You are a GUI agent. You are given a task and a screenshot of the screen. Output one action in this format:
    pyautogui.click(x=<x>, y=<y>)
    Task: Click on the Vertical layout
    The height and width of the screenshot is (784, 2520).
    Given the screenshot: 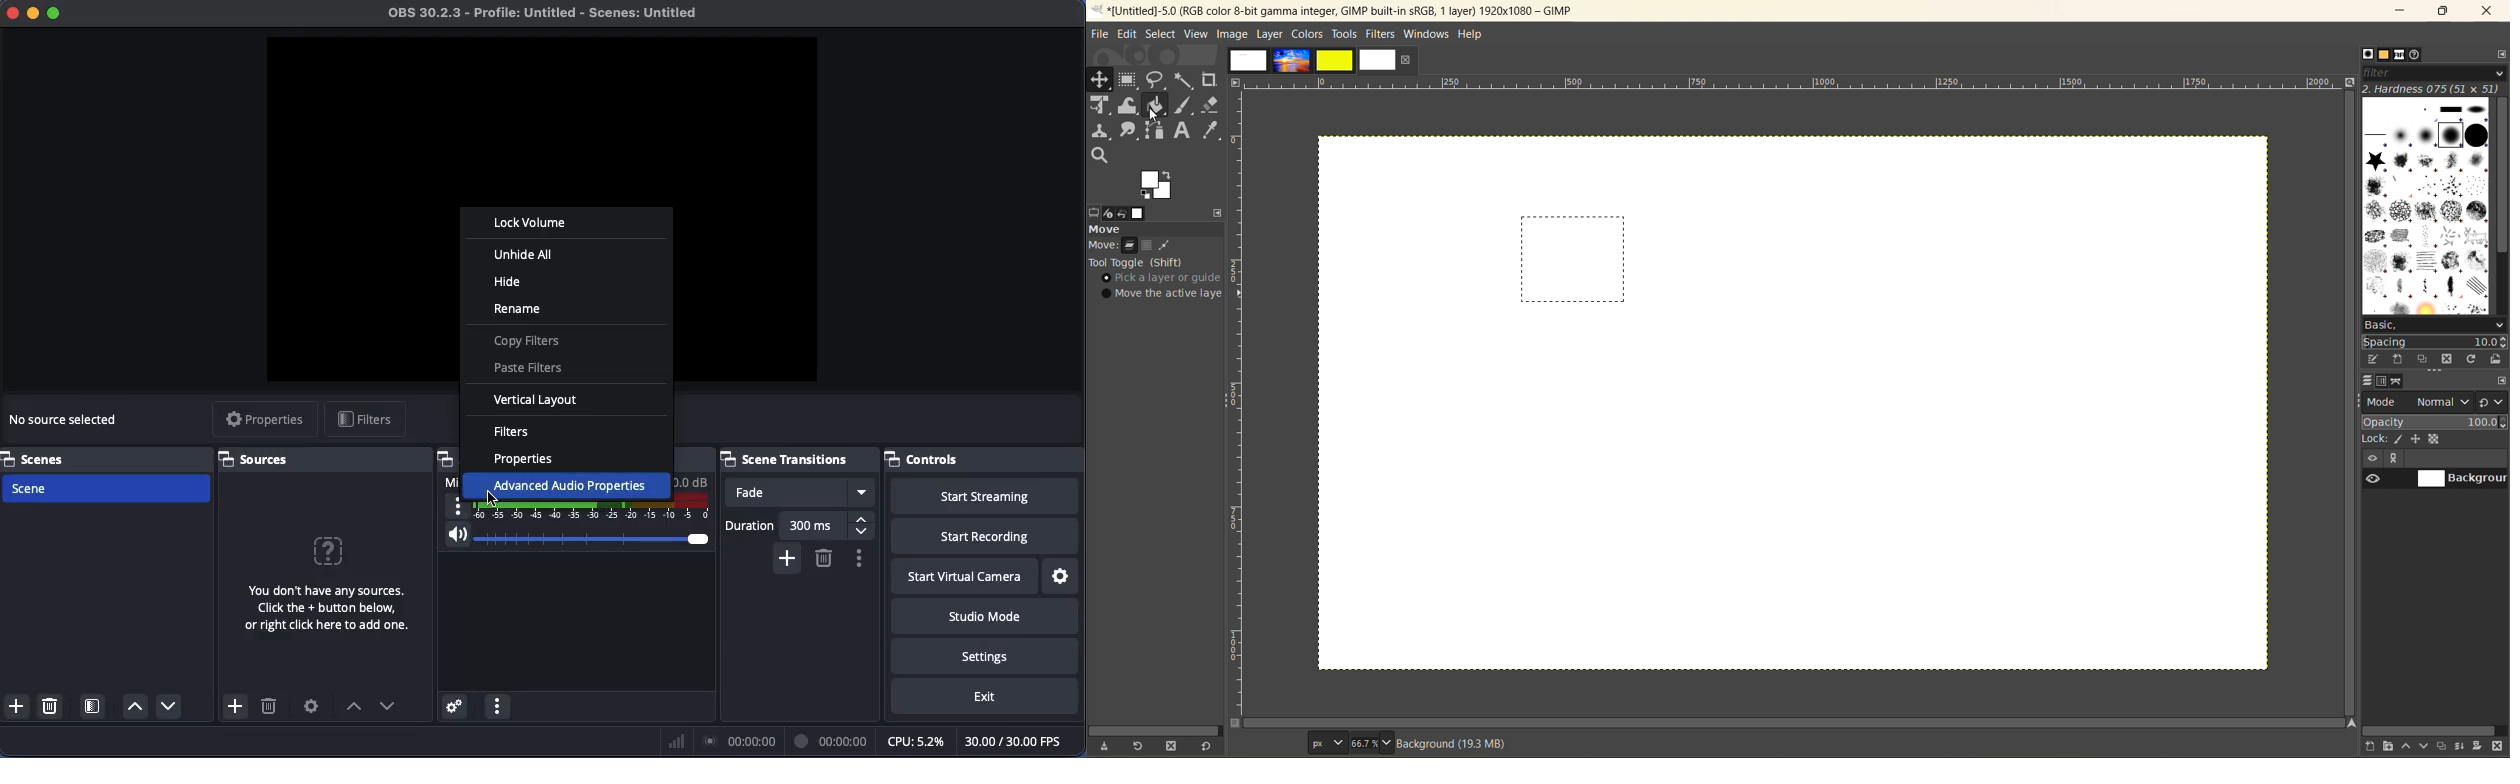 What is the action you would take?
    pyautogui.click(x=542, y=403)
    